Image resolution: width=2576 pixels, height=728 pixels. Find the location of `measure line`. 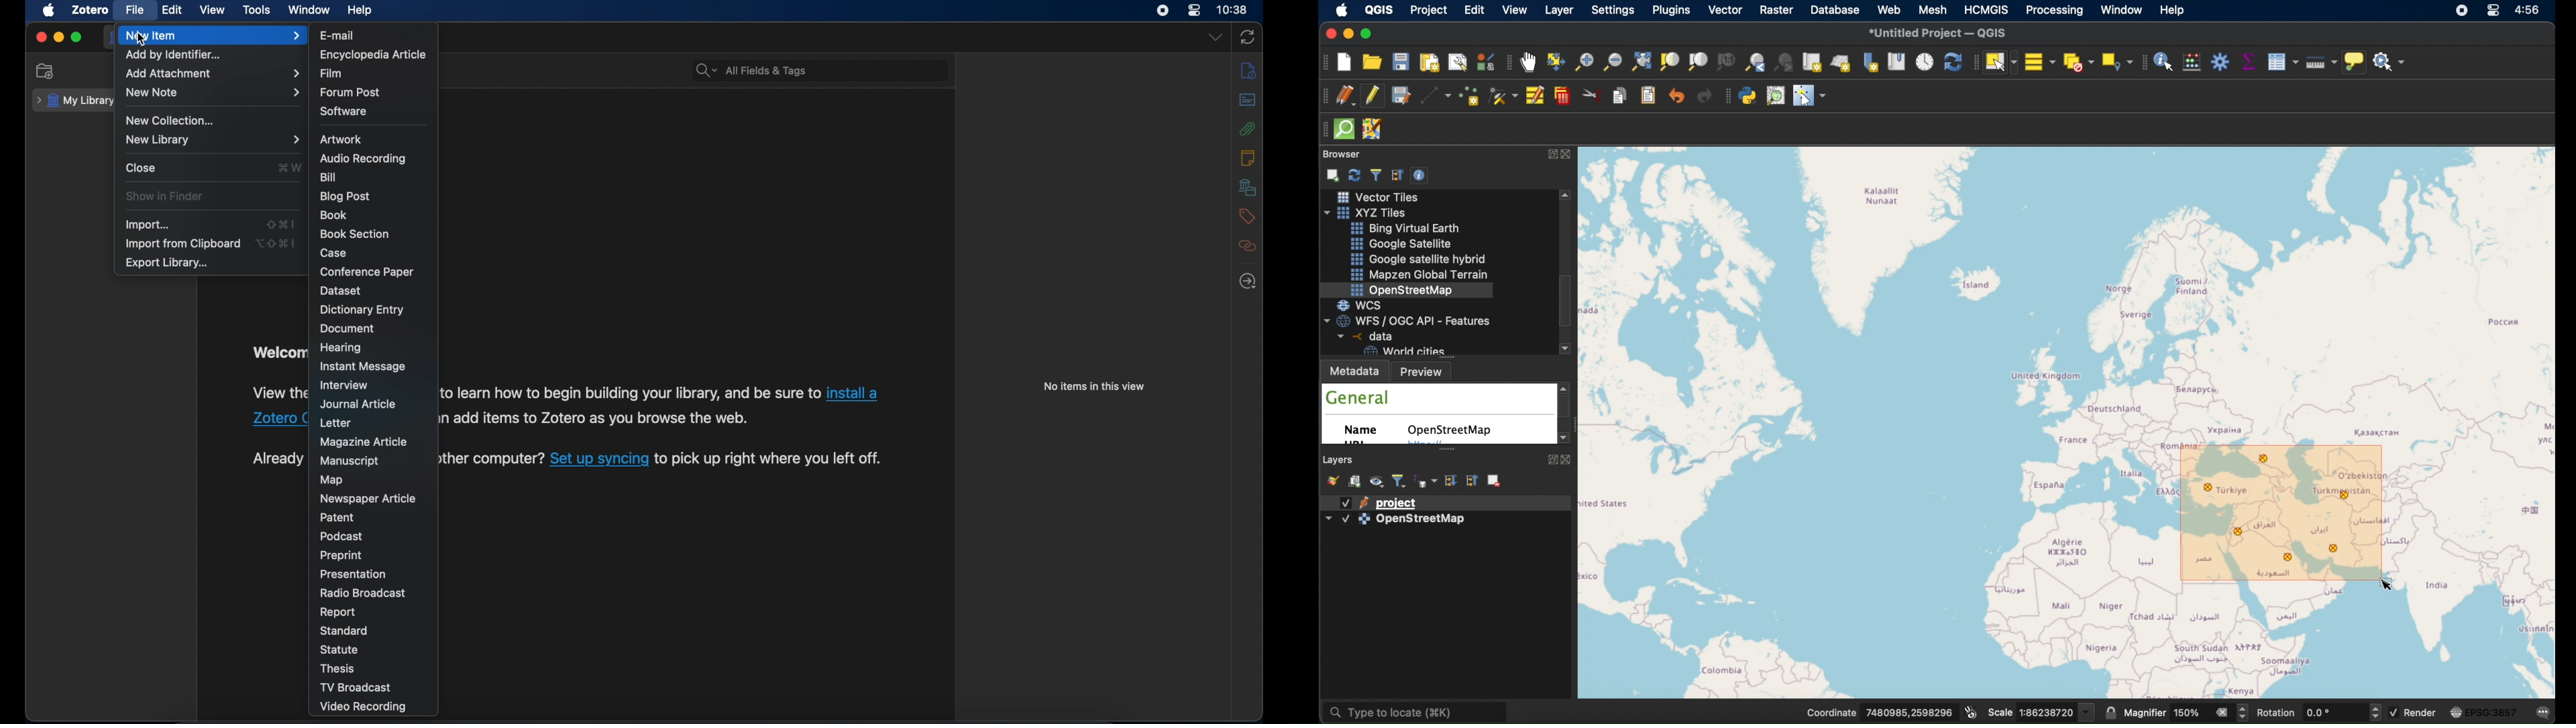

measure line is located at coordinates (2318, 61).